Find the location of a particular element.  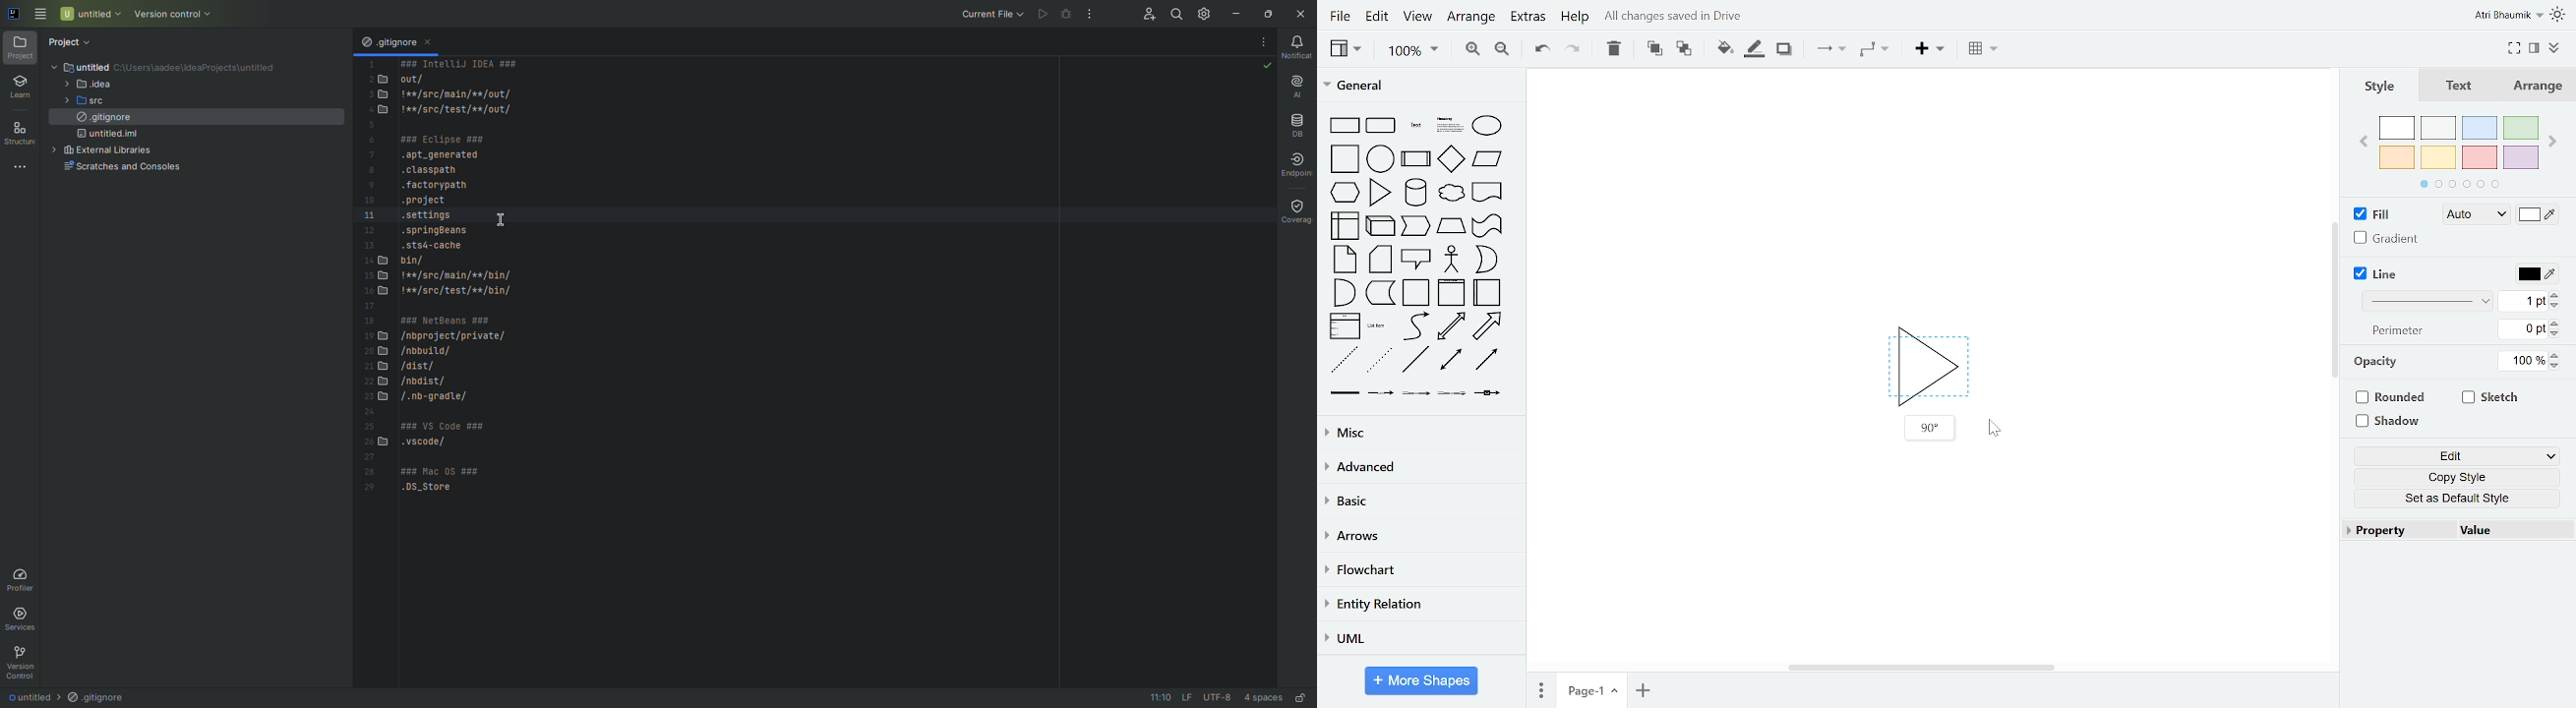

increase opacity is located at coordinates (2557, 355).